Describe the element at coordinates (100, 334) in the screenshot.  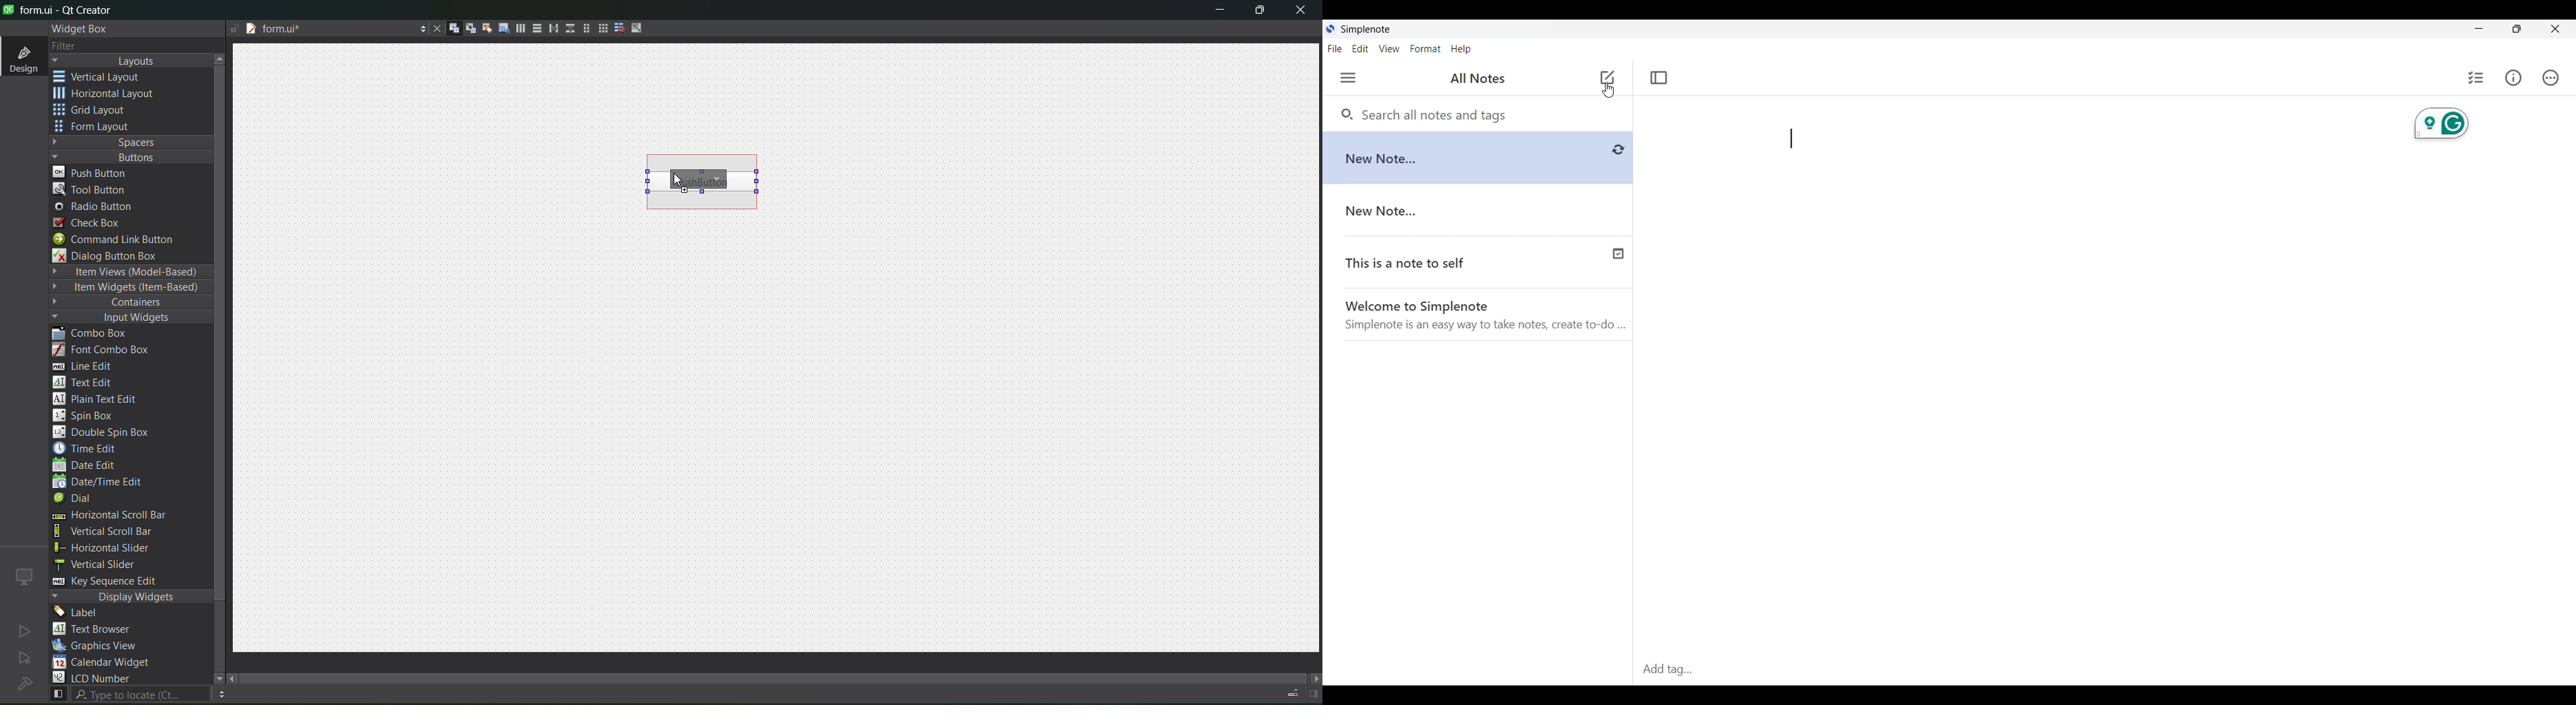
I see `combo box` at that location.